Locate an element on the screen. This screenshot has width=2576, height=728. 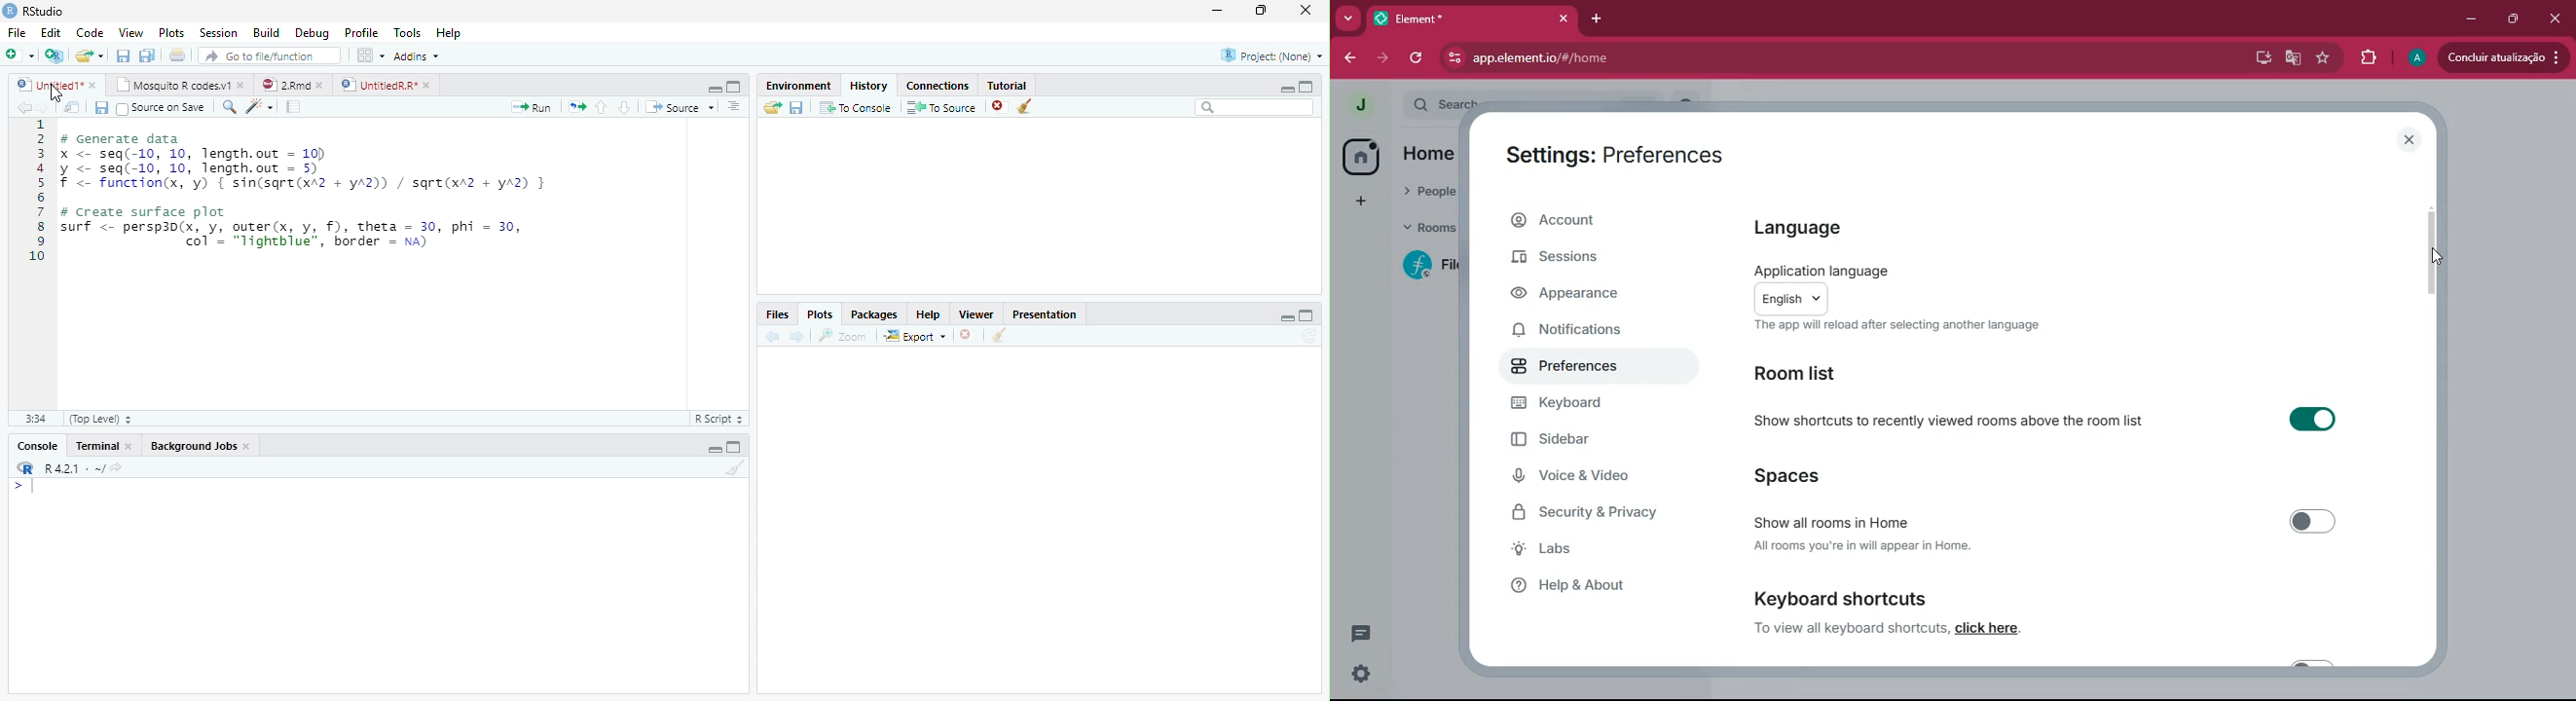
UntitledR.R* is located at coordinates (377, 85).